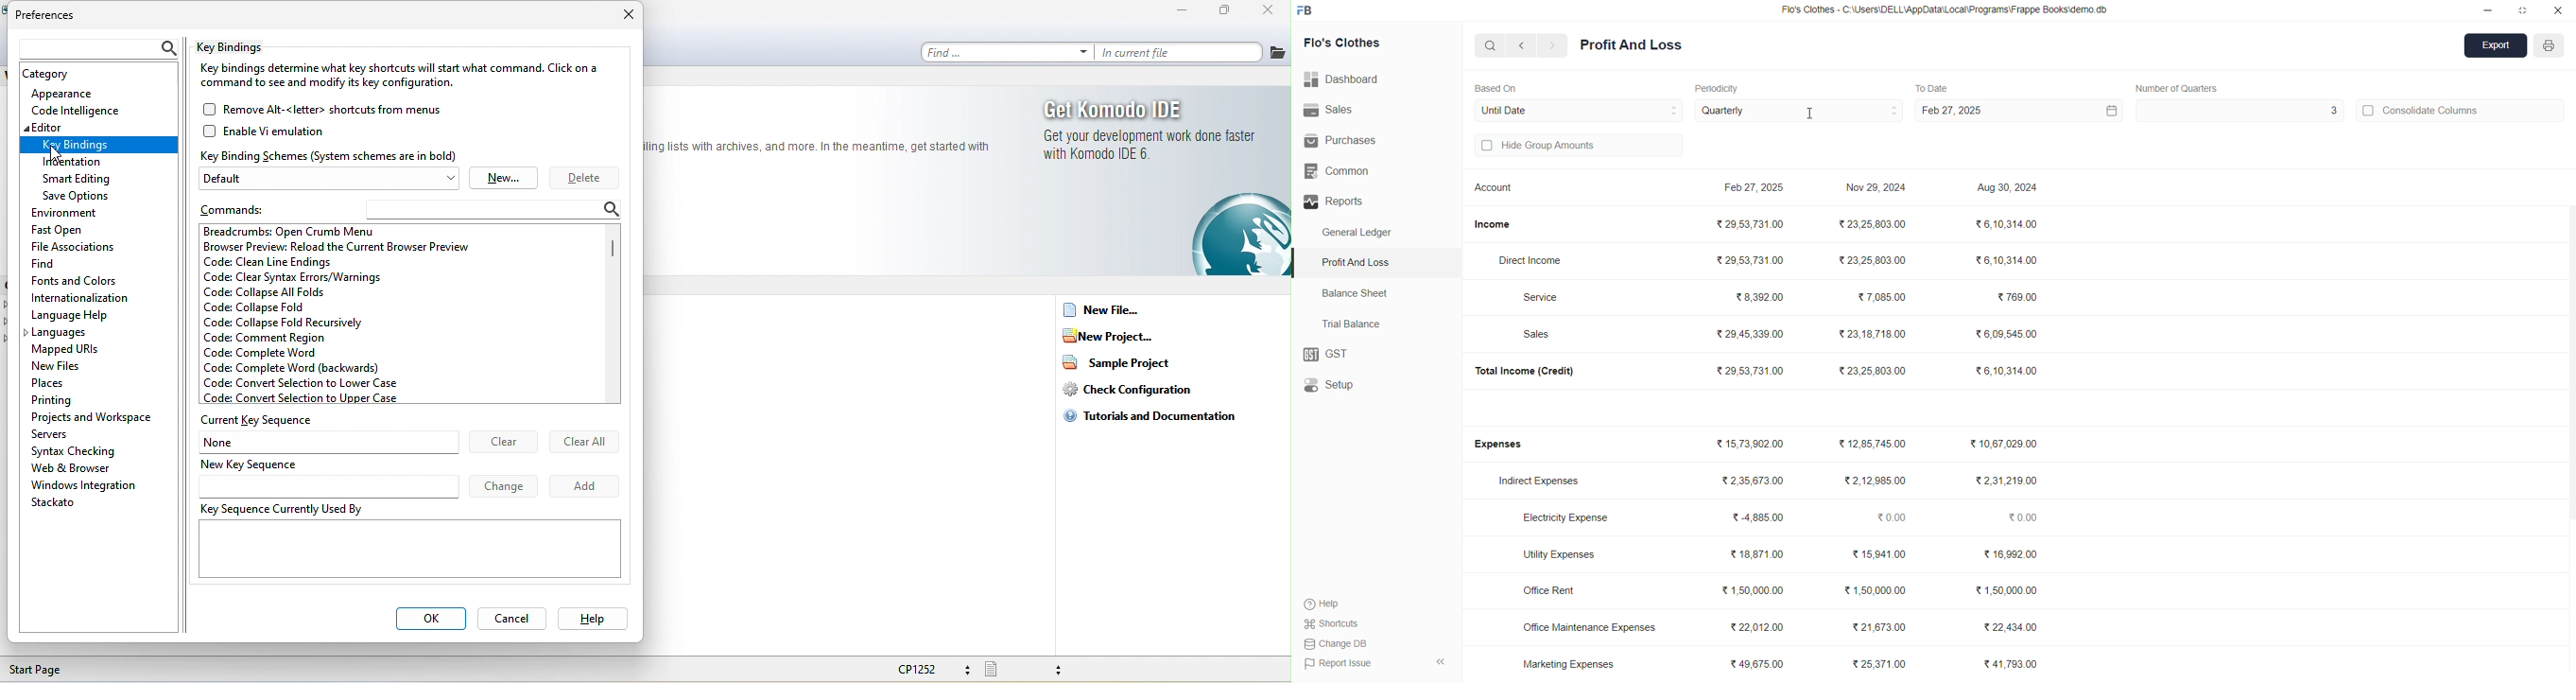  Describe the element at coordinates (1756, 554) in the screenshot. I see `₹18,871.00` at that location.